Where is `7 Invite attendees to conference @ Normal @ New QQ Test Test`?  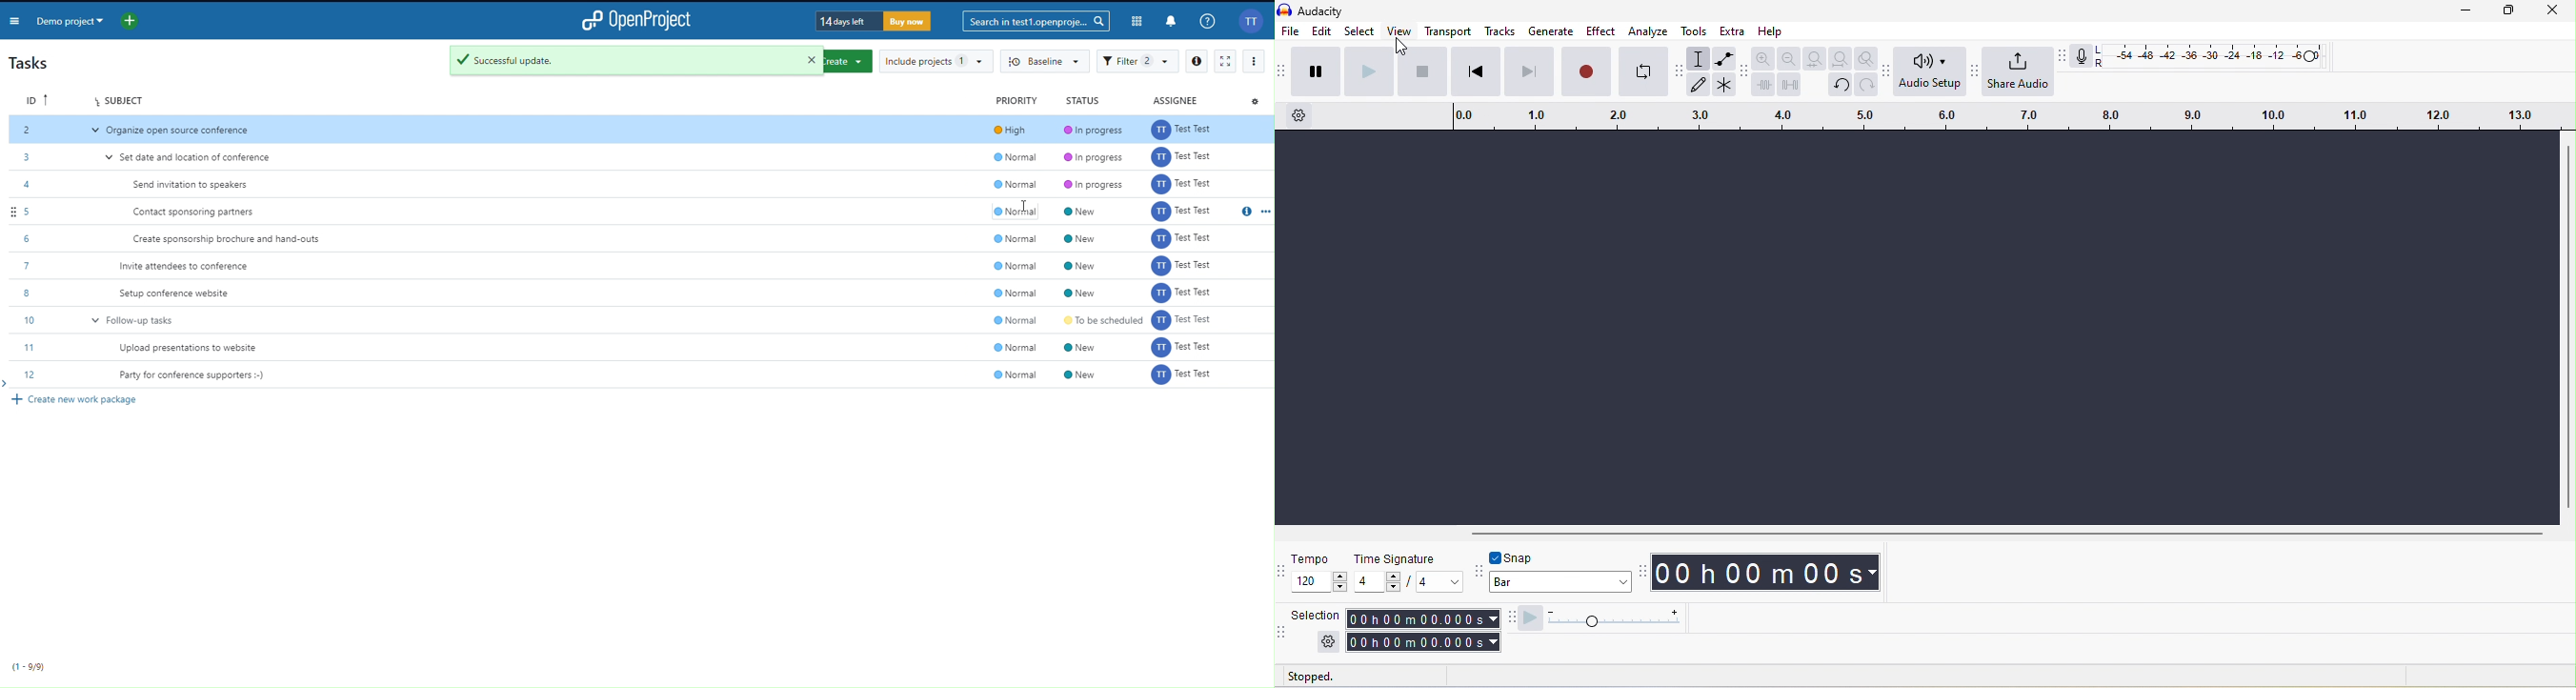
7 Invite attendees to conference @ Normal @ New QQ Test Test is located at coordinates (641, 266).